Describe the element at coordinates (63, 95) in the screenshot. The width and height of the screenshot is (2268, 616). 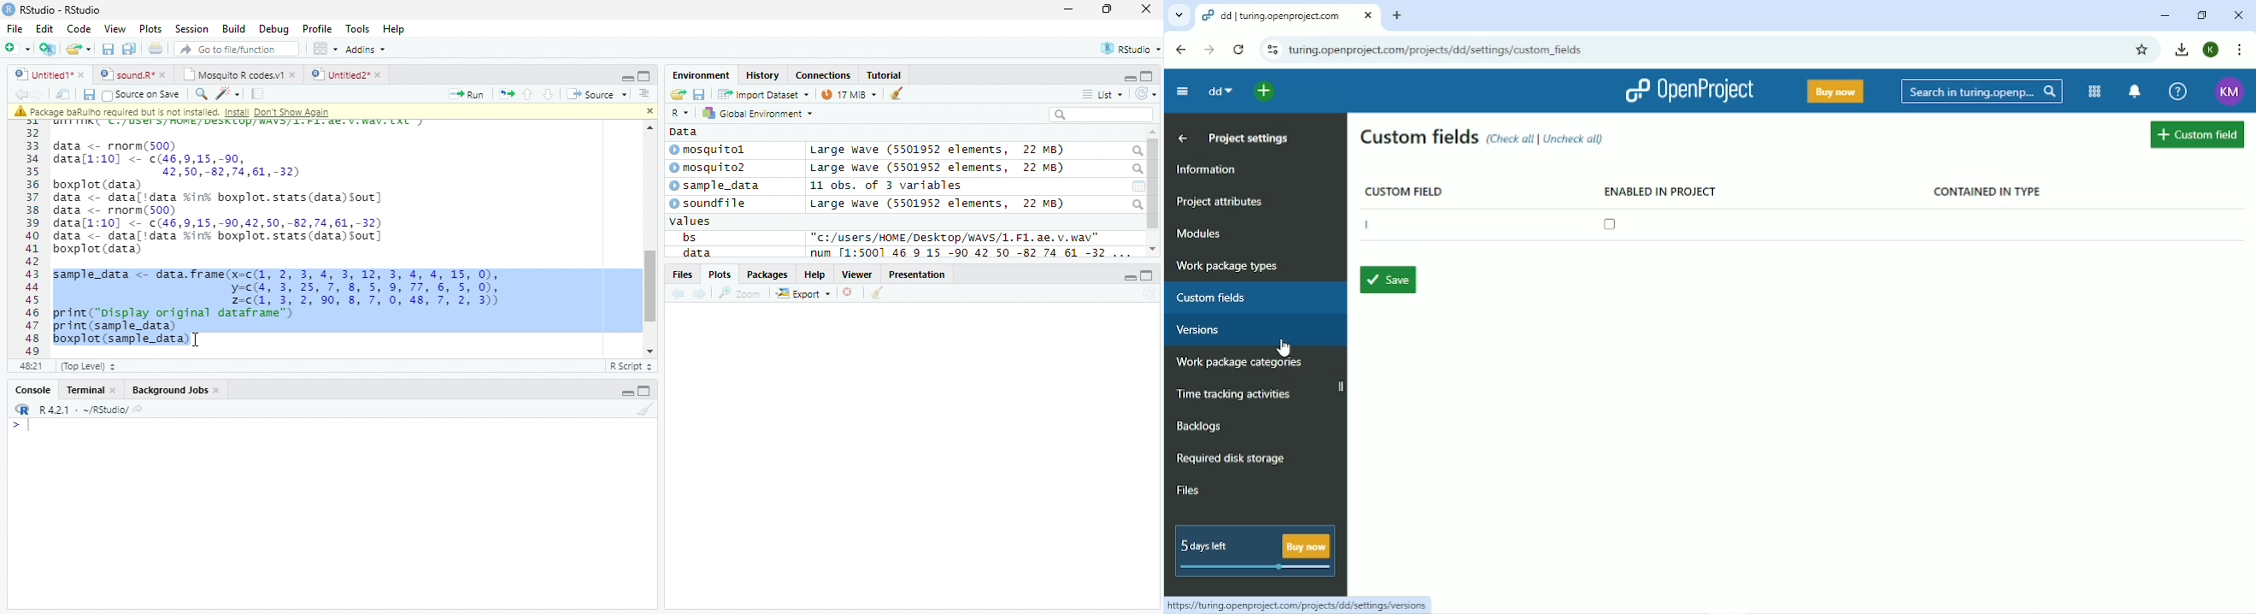
I see `Show in new window` at that location.